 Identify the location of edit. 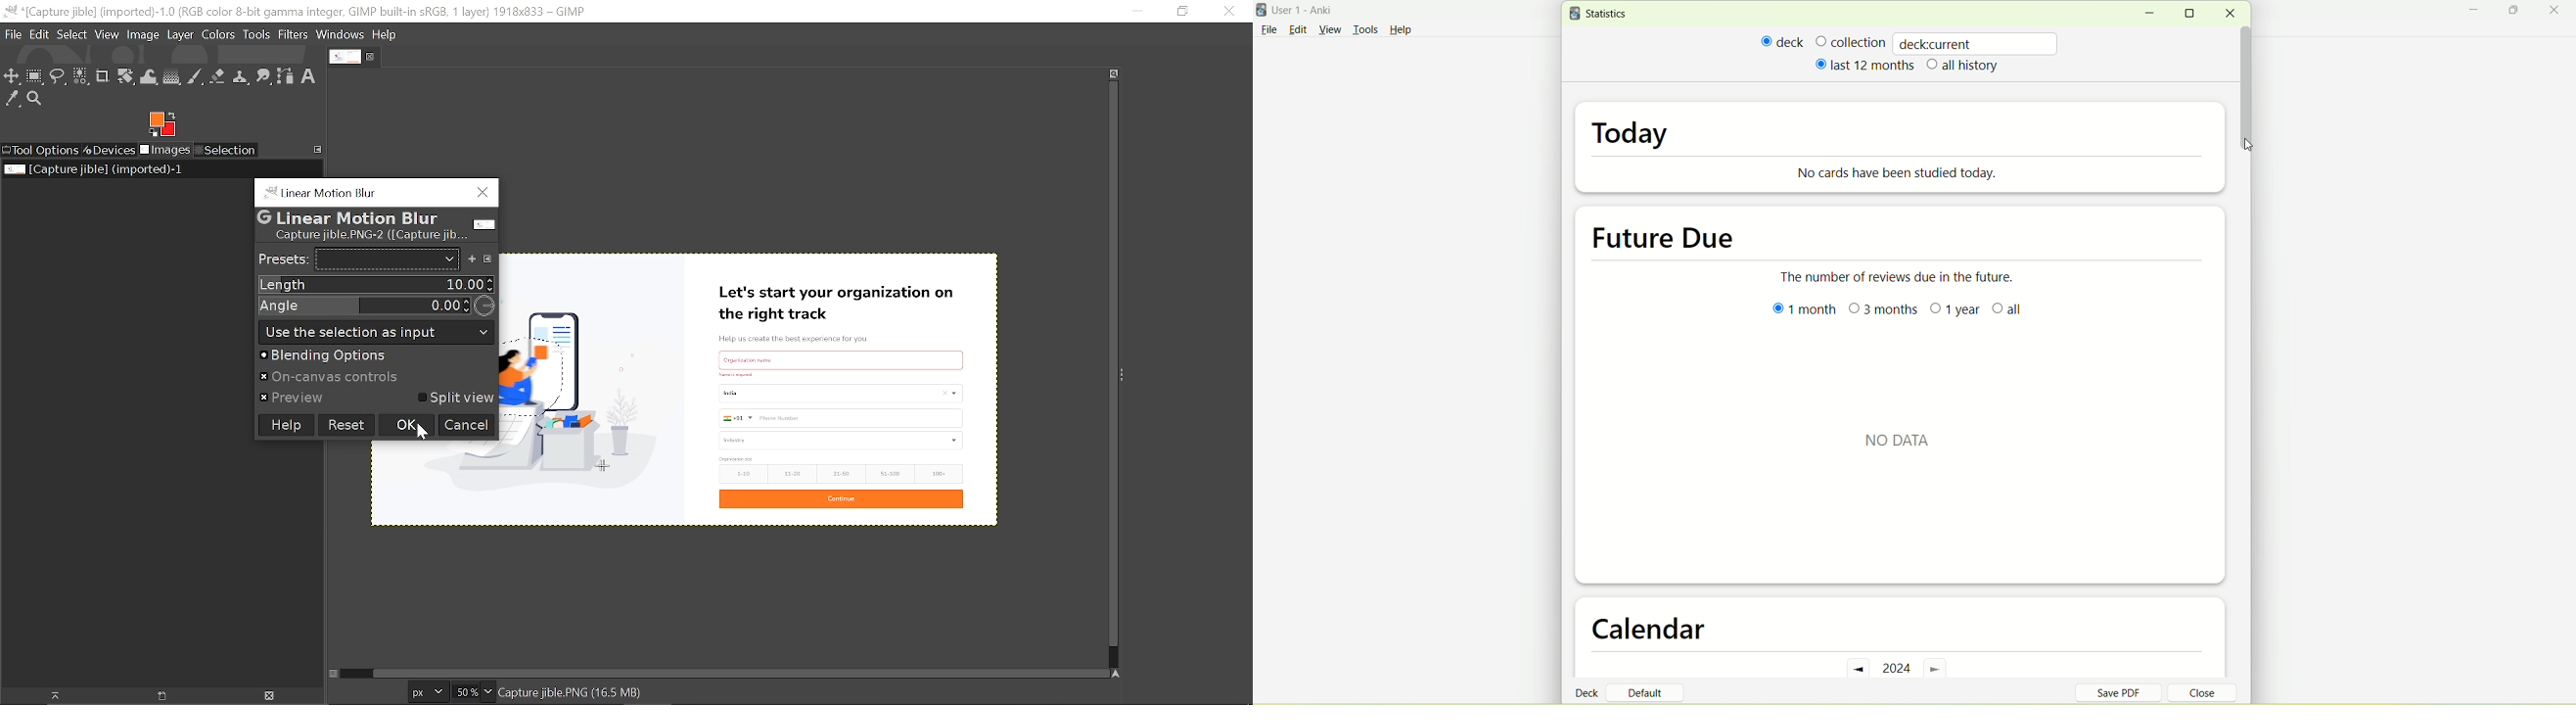
(1298, 29).